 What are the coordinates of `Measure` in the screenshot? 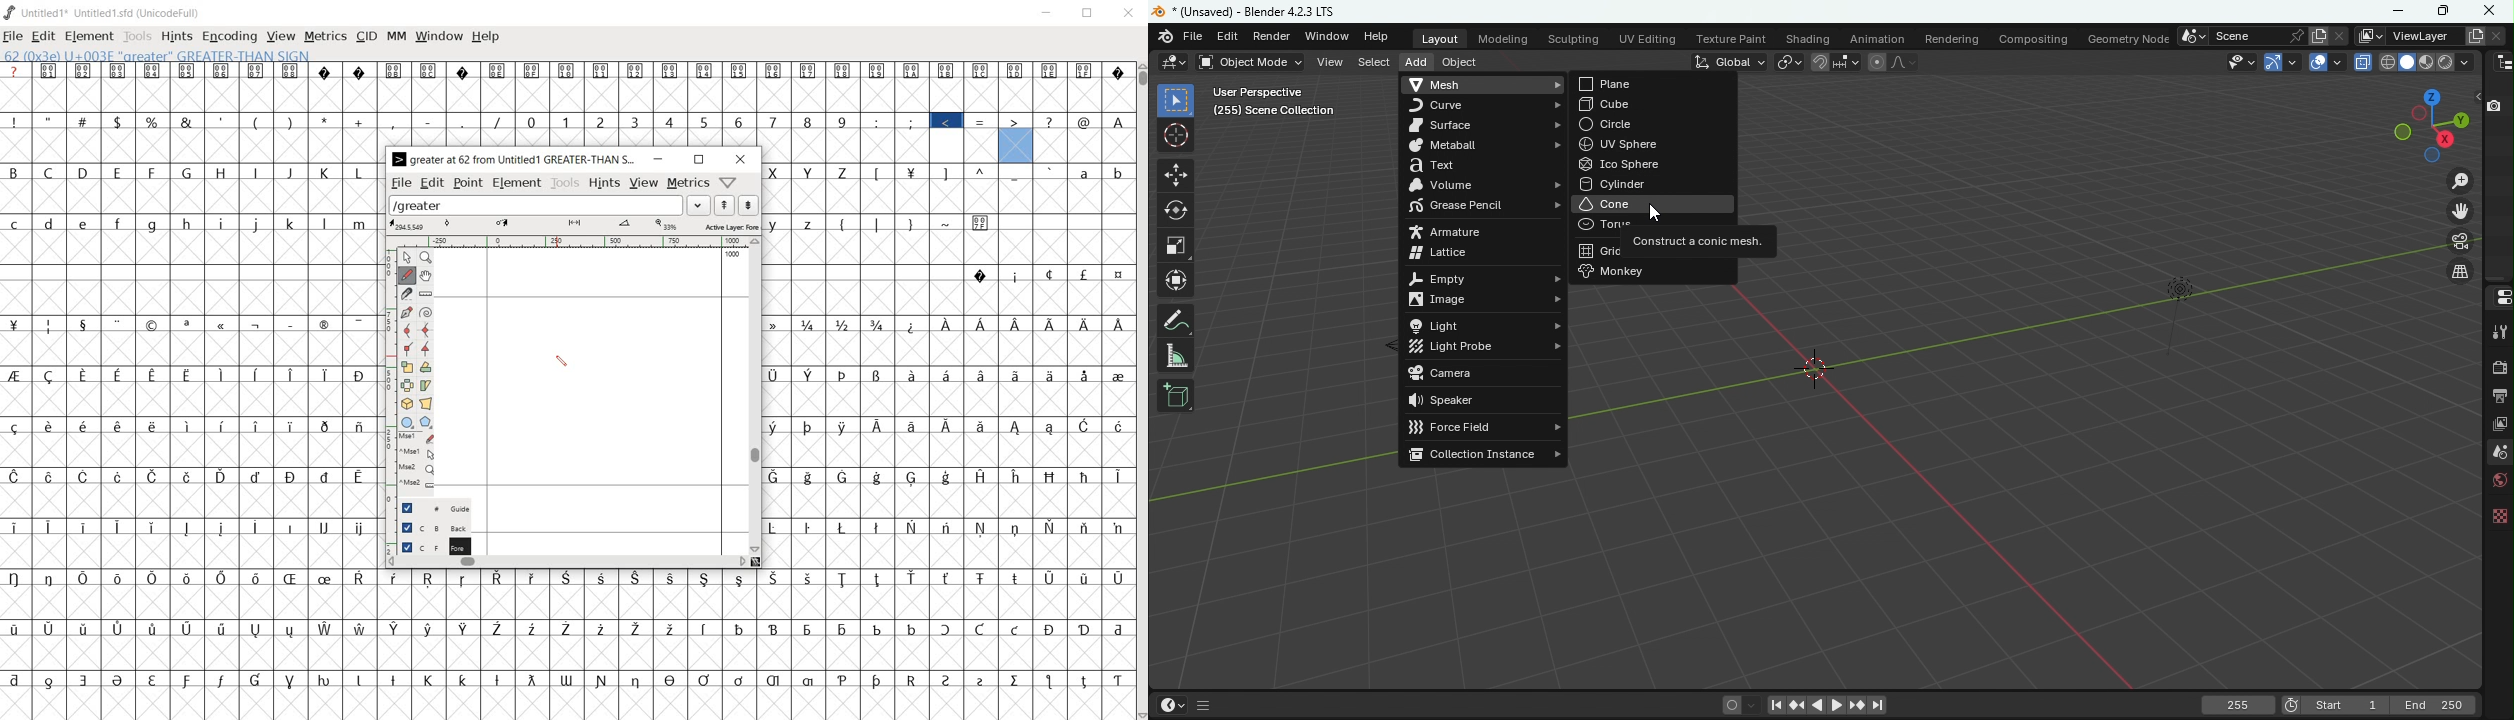 It's located at (1179, 354).